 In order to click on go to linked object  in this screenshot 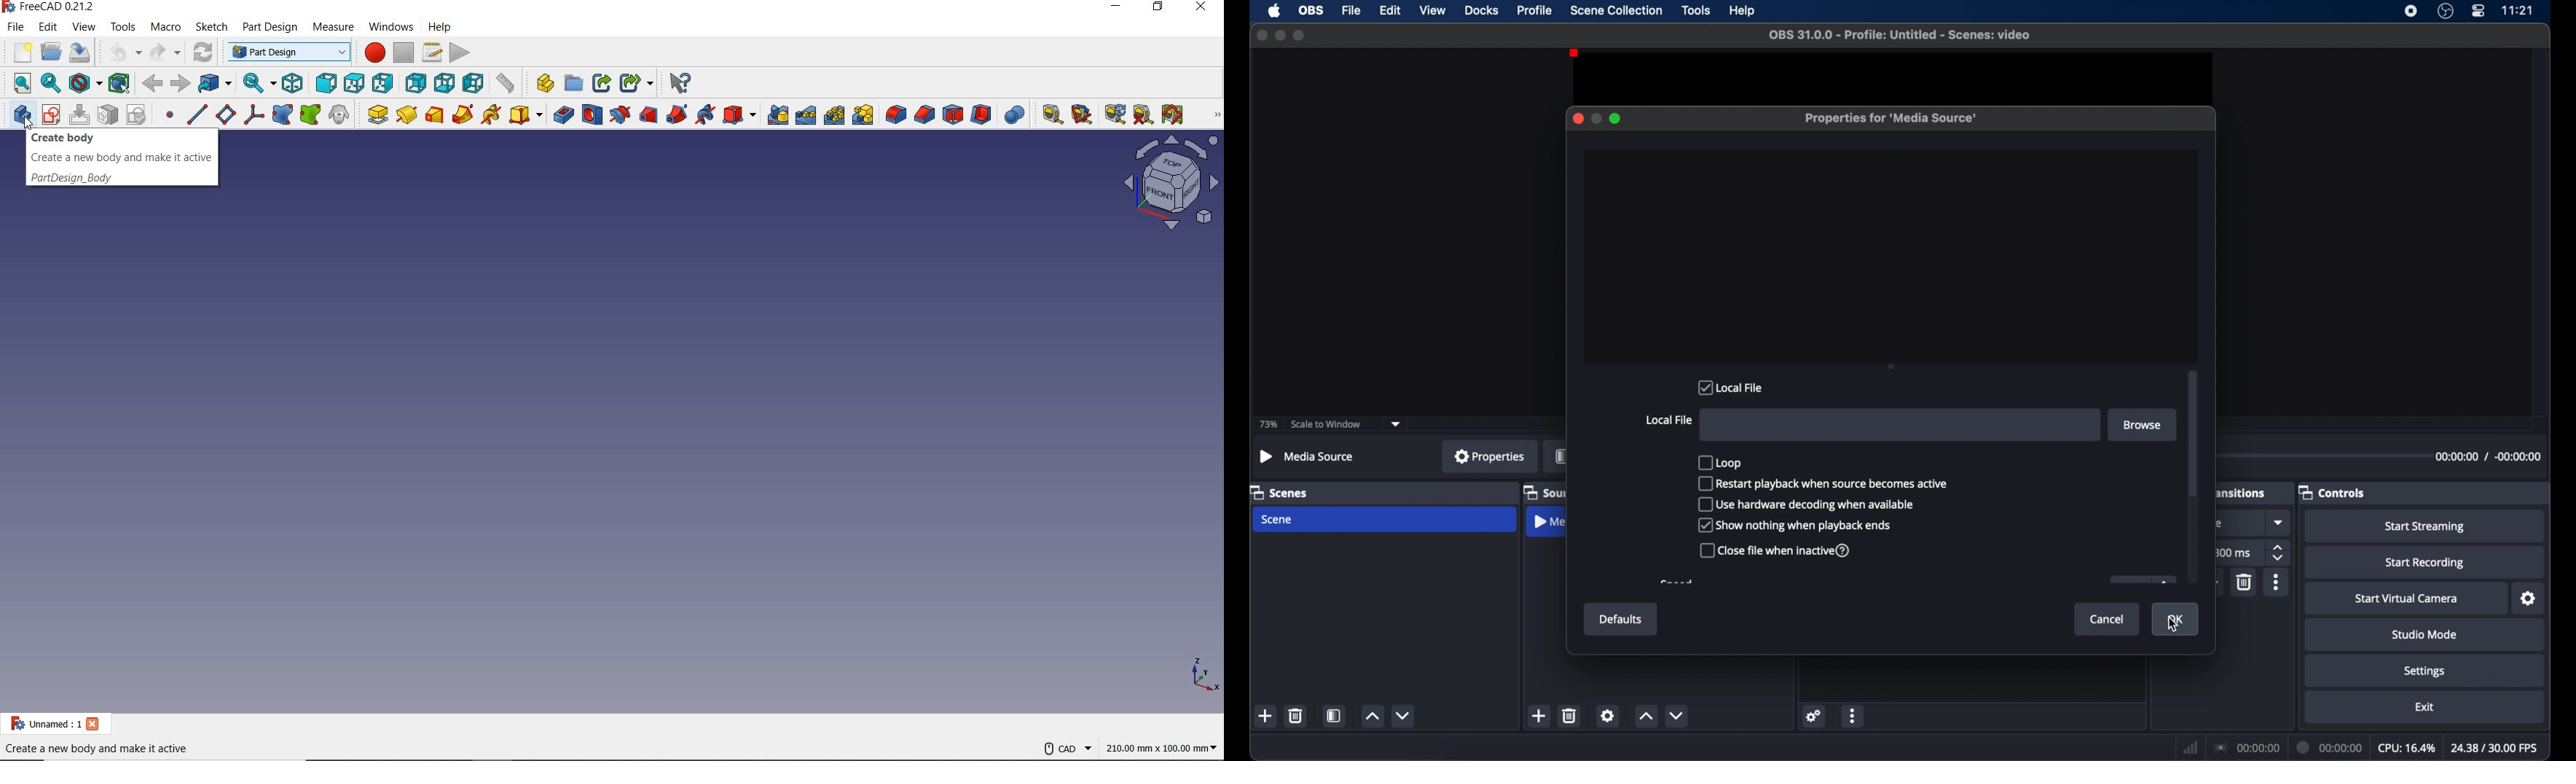, I will do `click(214, 83)`.